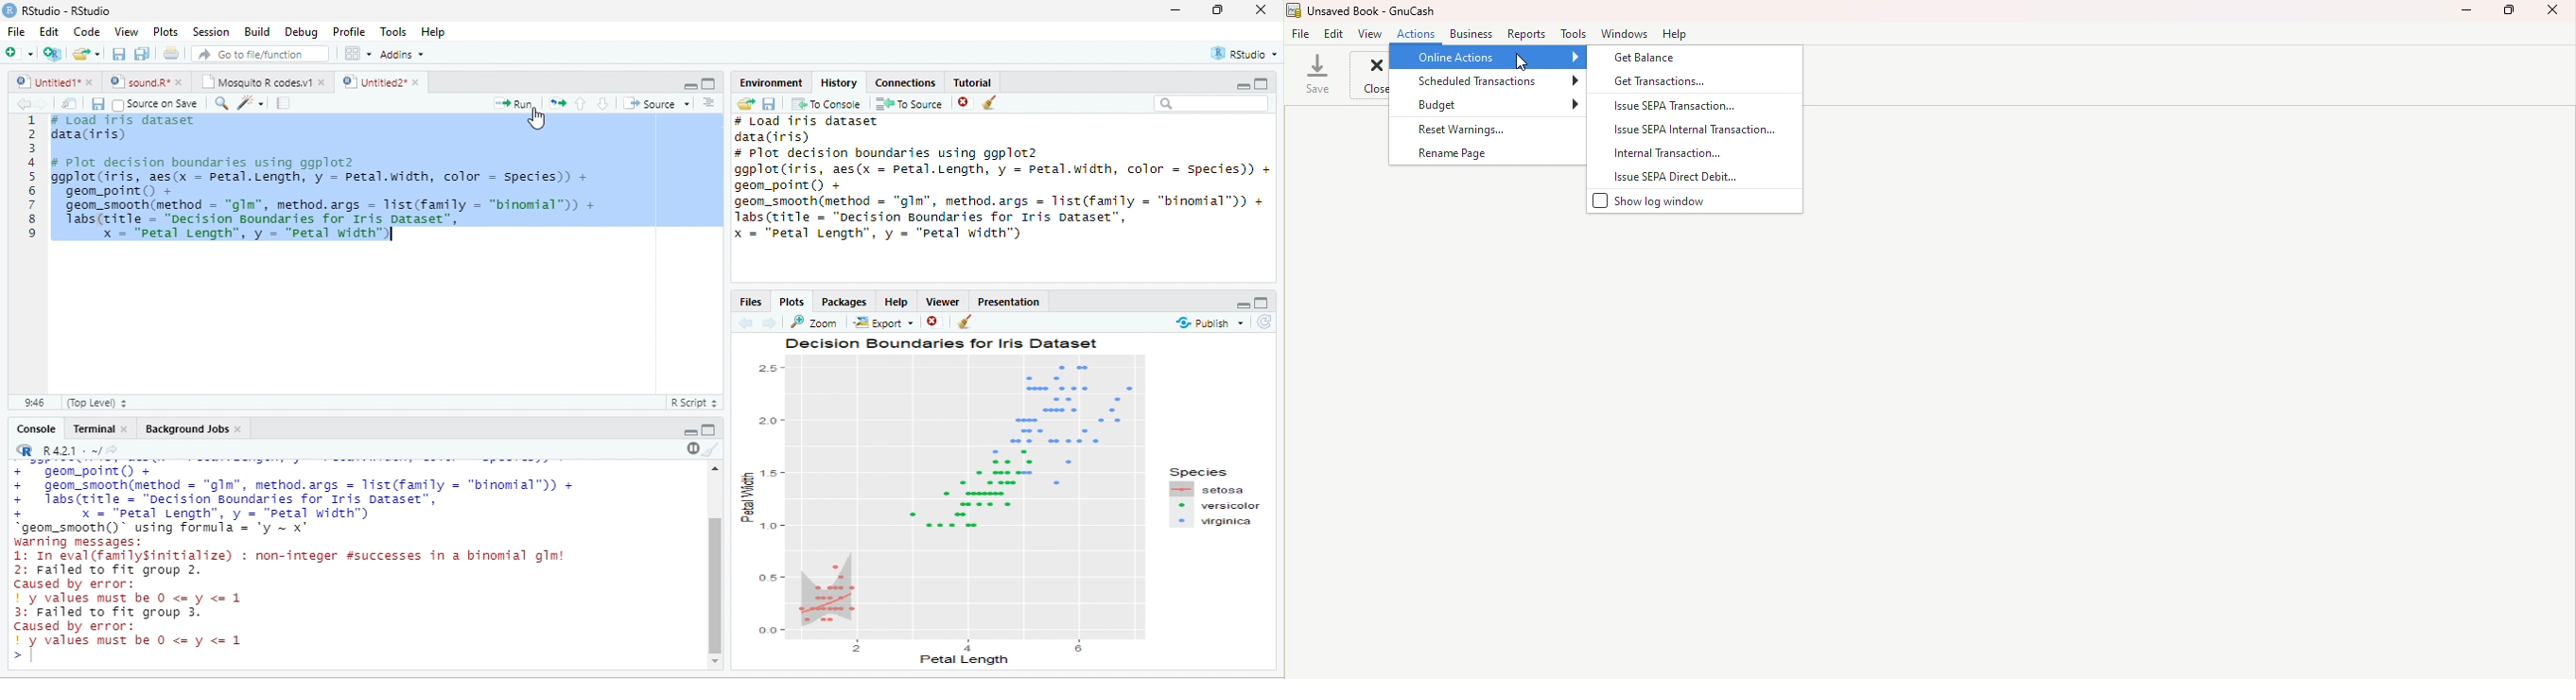 Image resolution: width=2576 pixels, height=700 pixels. I want to click on Maximize, so click(709, 430).